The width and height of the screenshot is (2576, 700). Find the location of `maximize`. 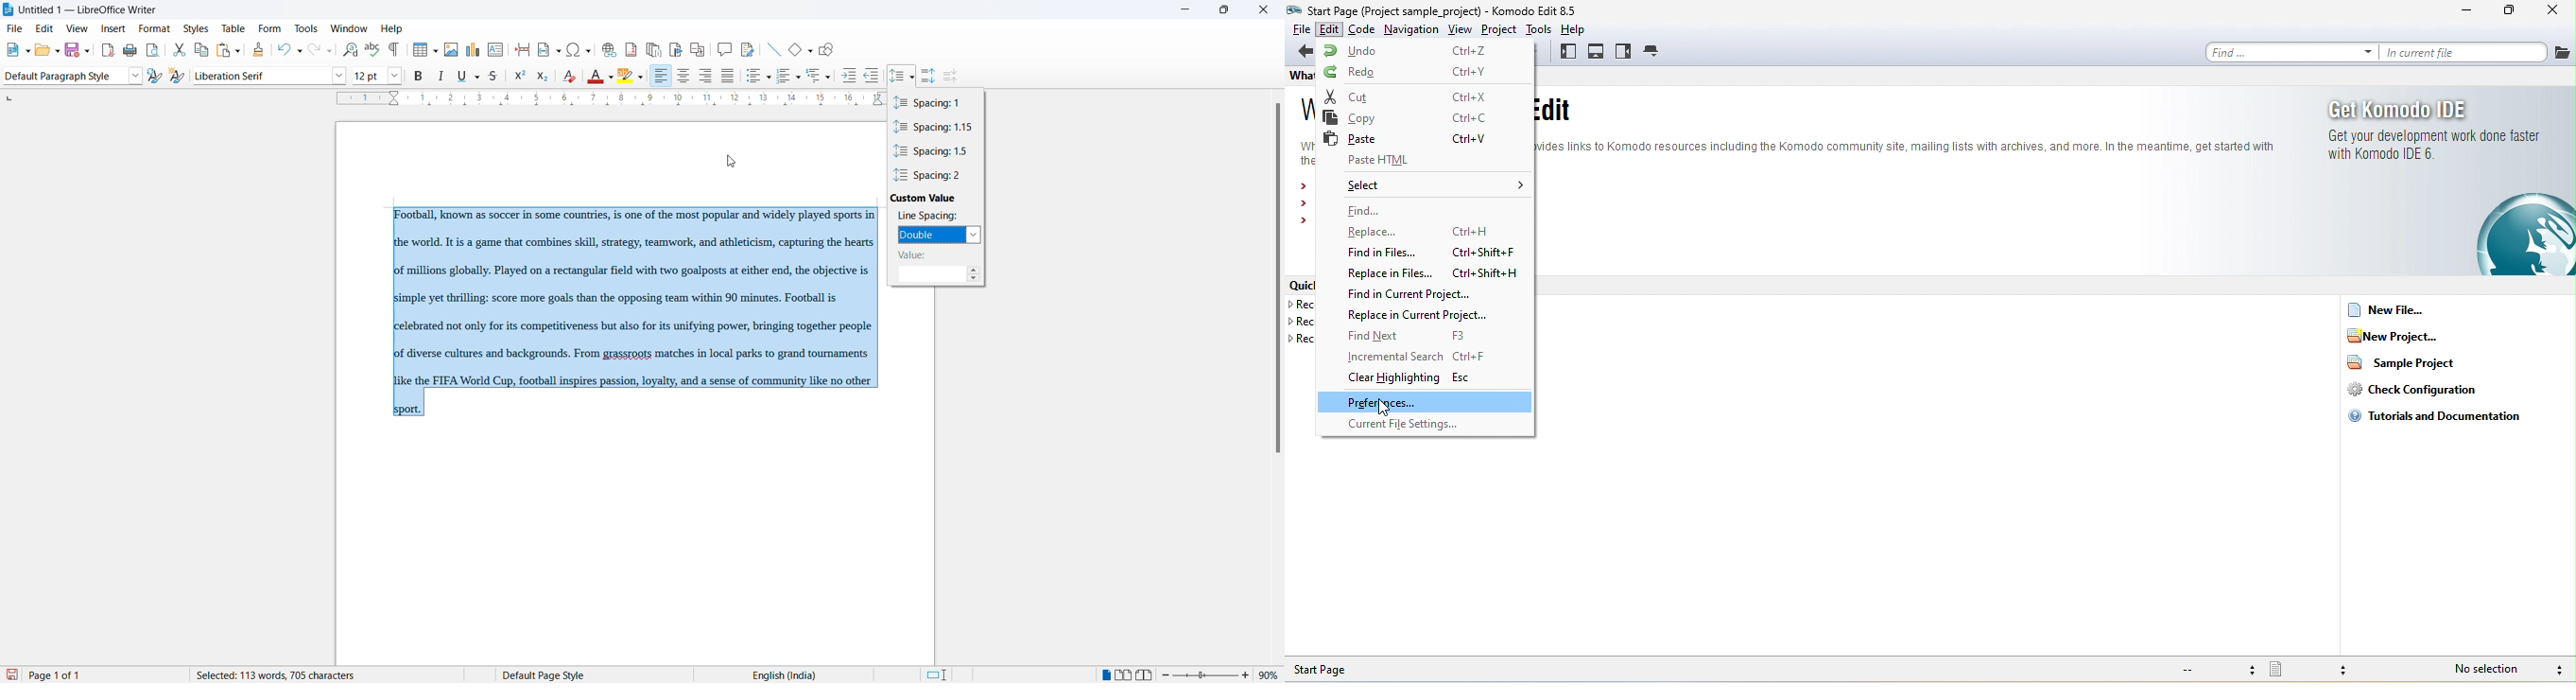

maximize is located at coordinates (2502, 11).